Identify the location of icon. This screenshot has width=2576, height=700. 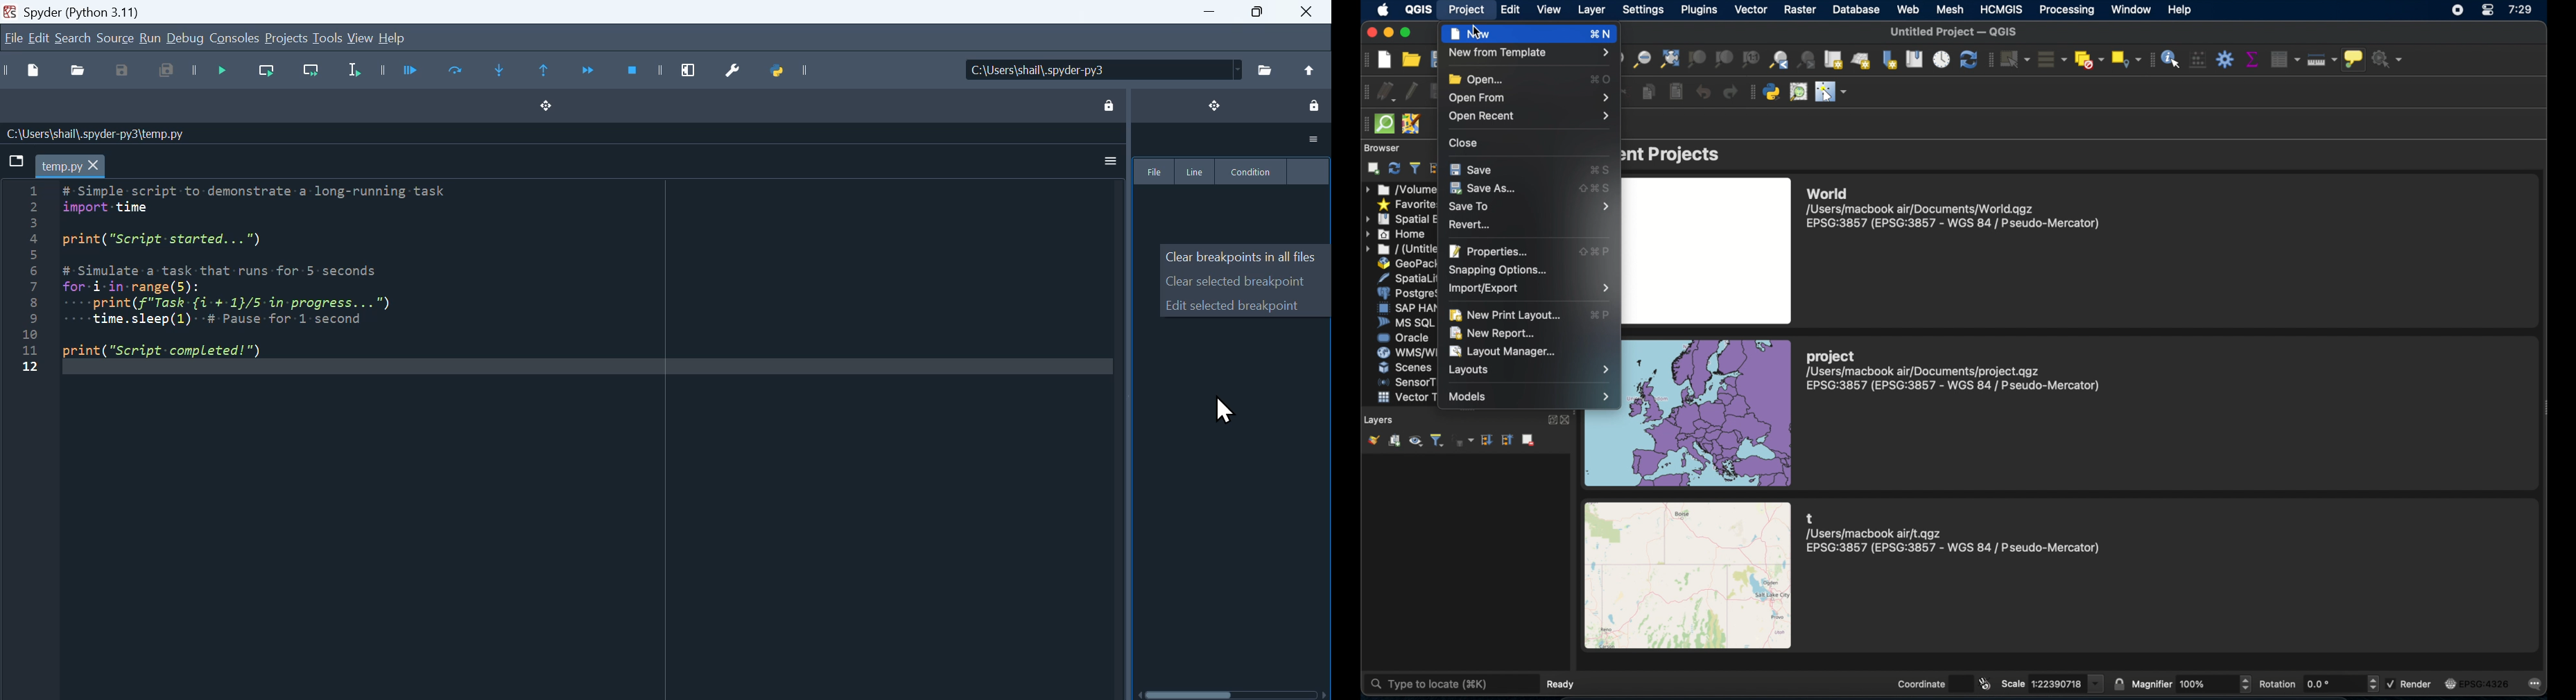
(1384, 263).